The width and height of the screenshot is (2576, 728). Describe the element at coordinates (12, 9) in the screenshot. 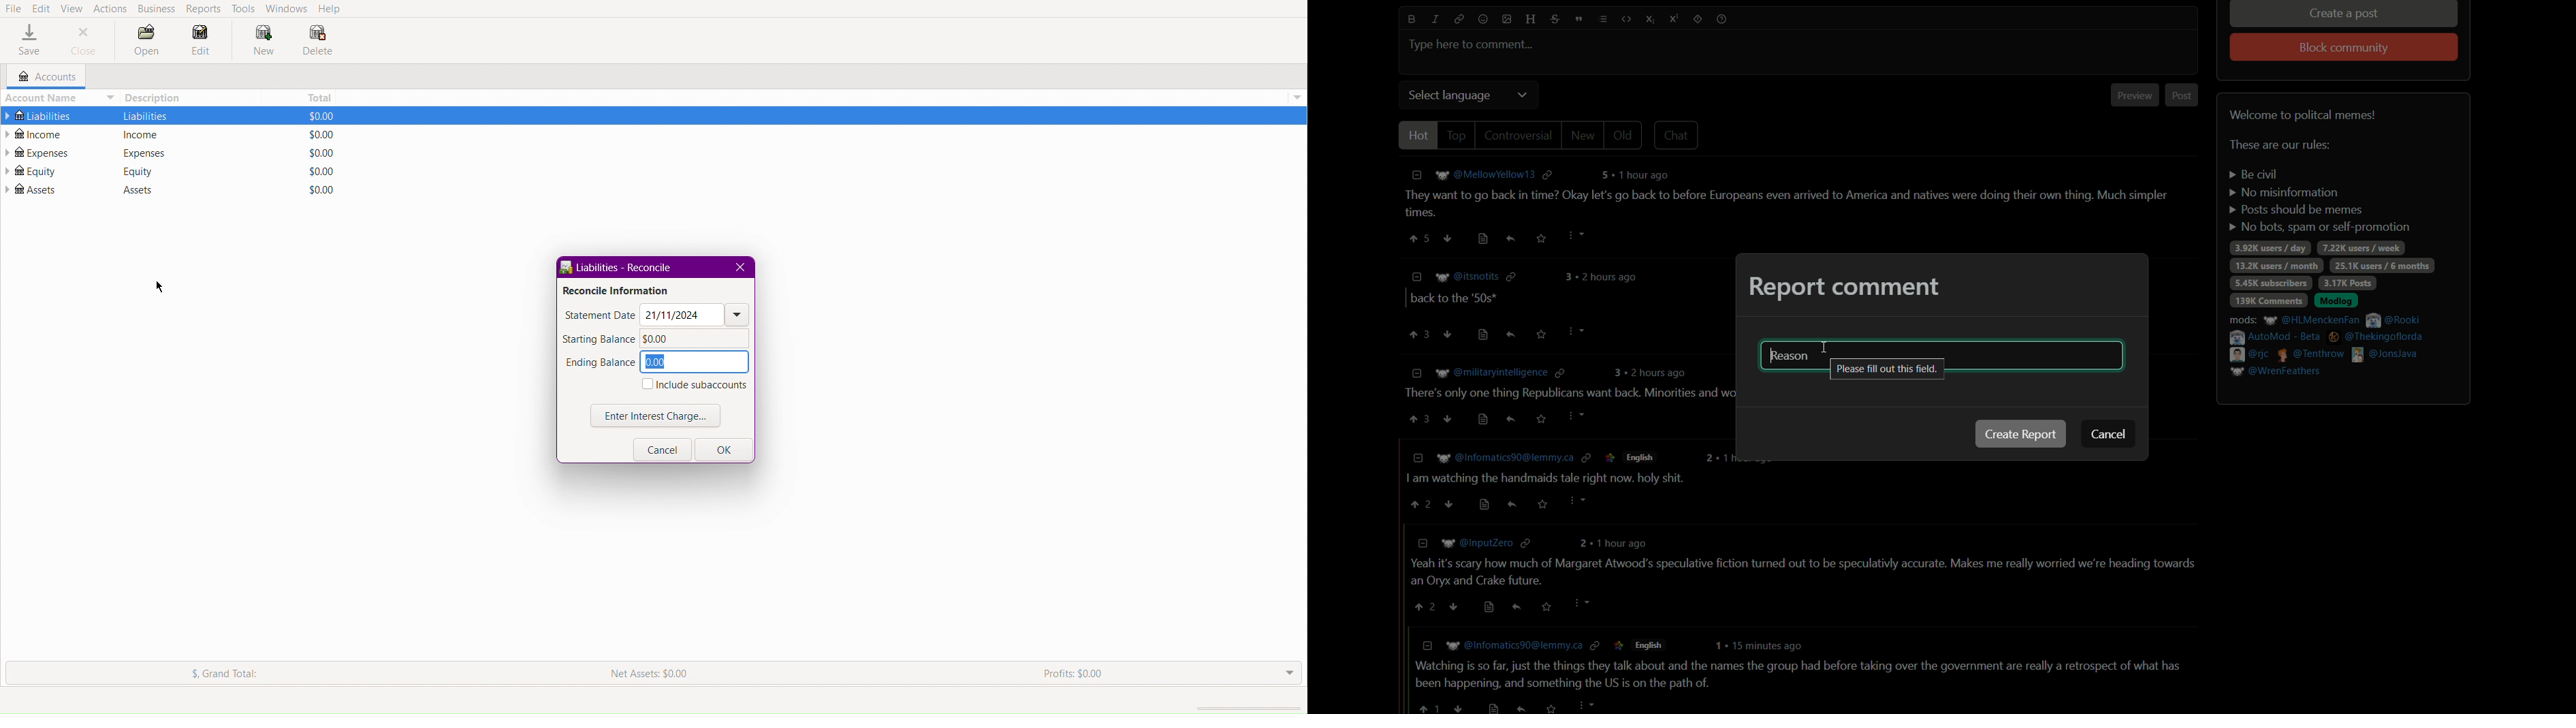

I see `File` at that location.